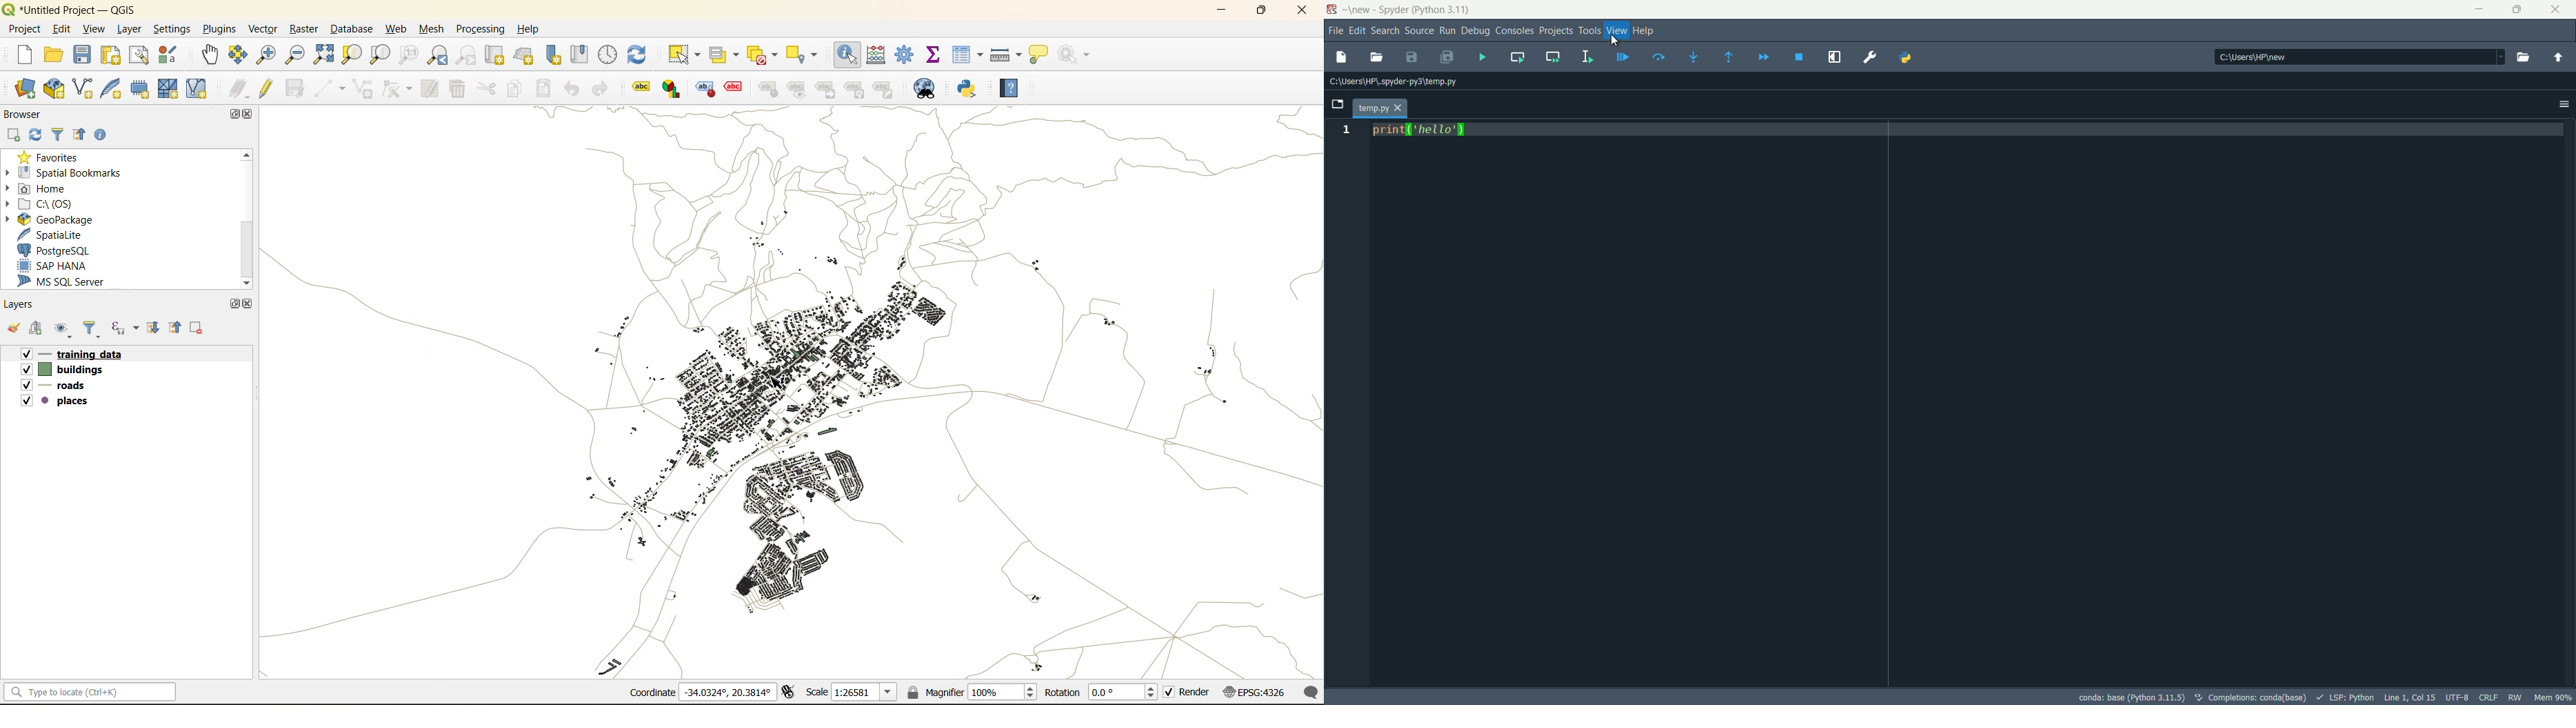 The width and height of the screenshot is (2576, 728). What do you see at coordinates (2560, 10) in the screenshot?
I see `close app` at bounding box center [2560, 10].